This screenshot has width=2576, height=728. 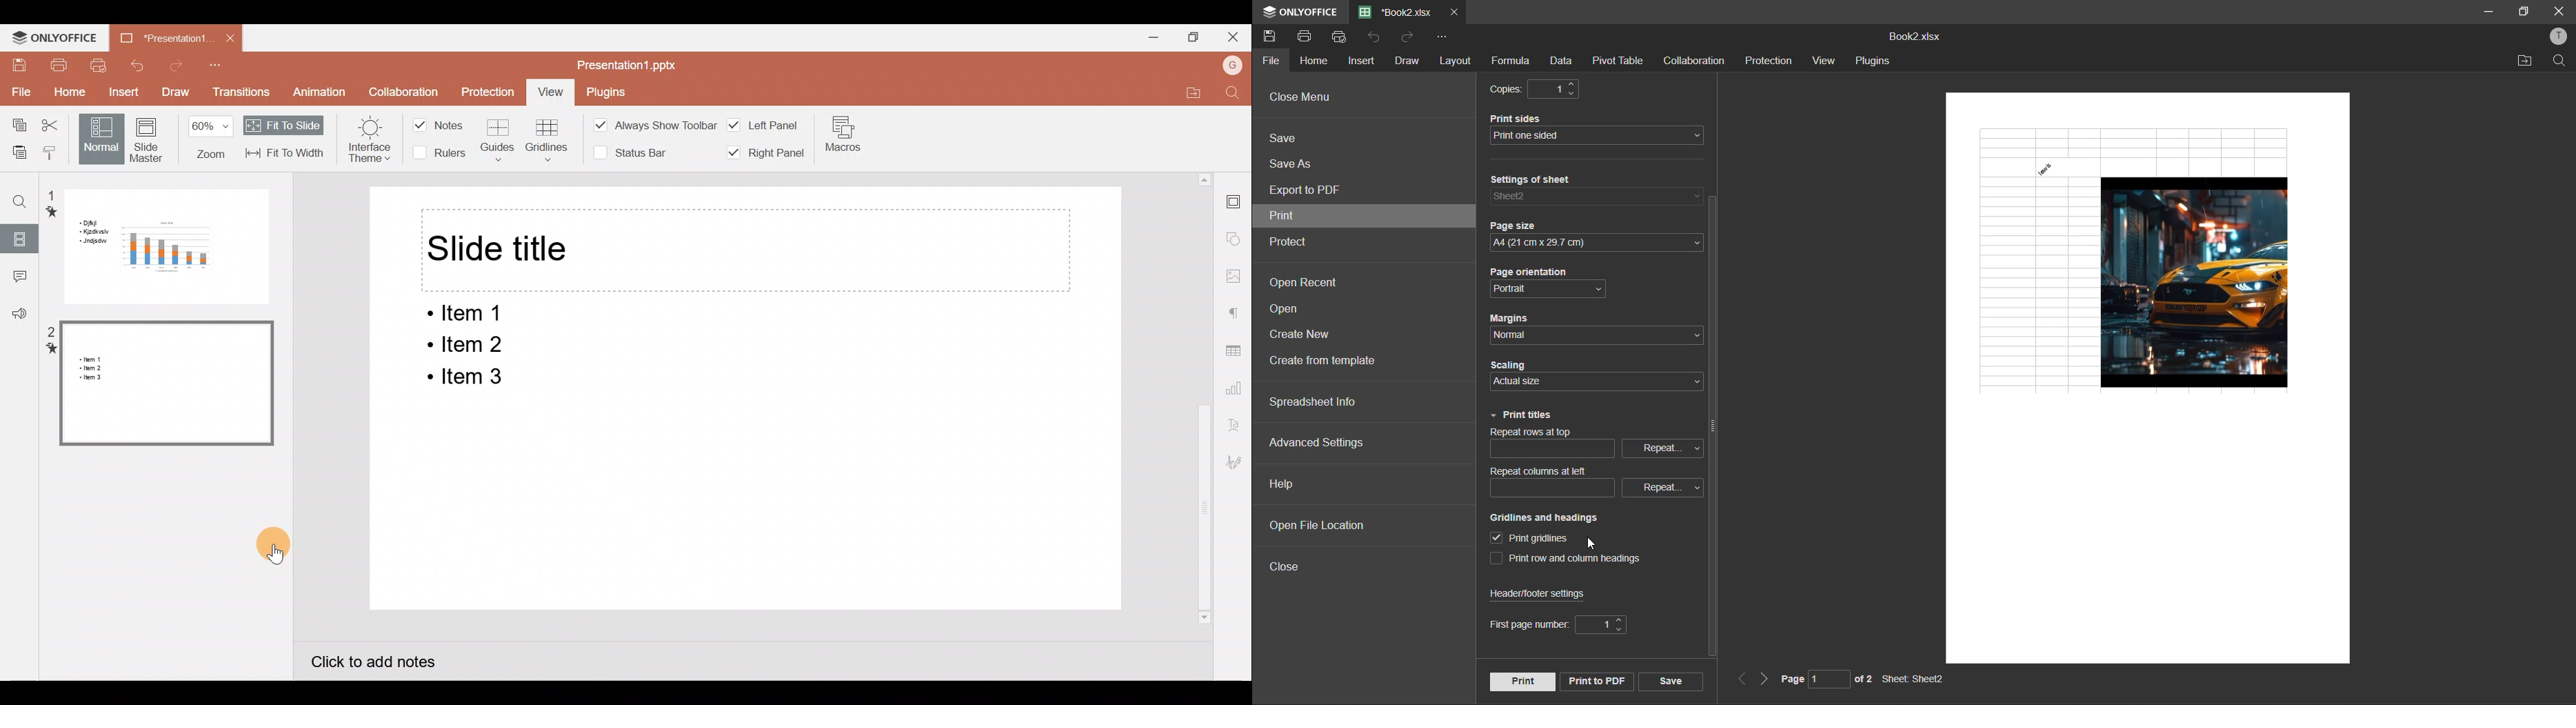 What do you see at coordinates (54, 37) in the screenshot?
I see `ONLYOFFICE` at bounding box center [54, 37].